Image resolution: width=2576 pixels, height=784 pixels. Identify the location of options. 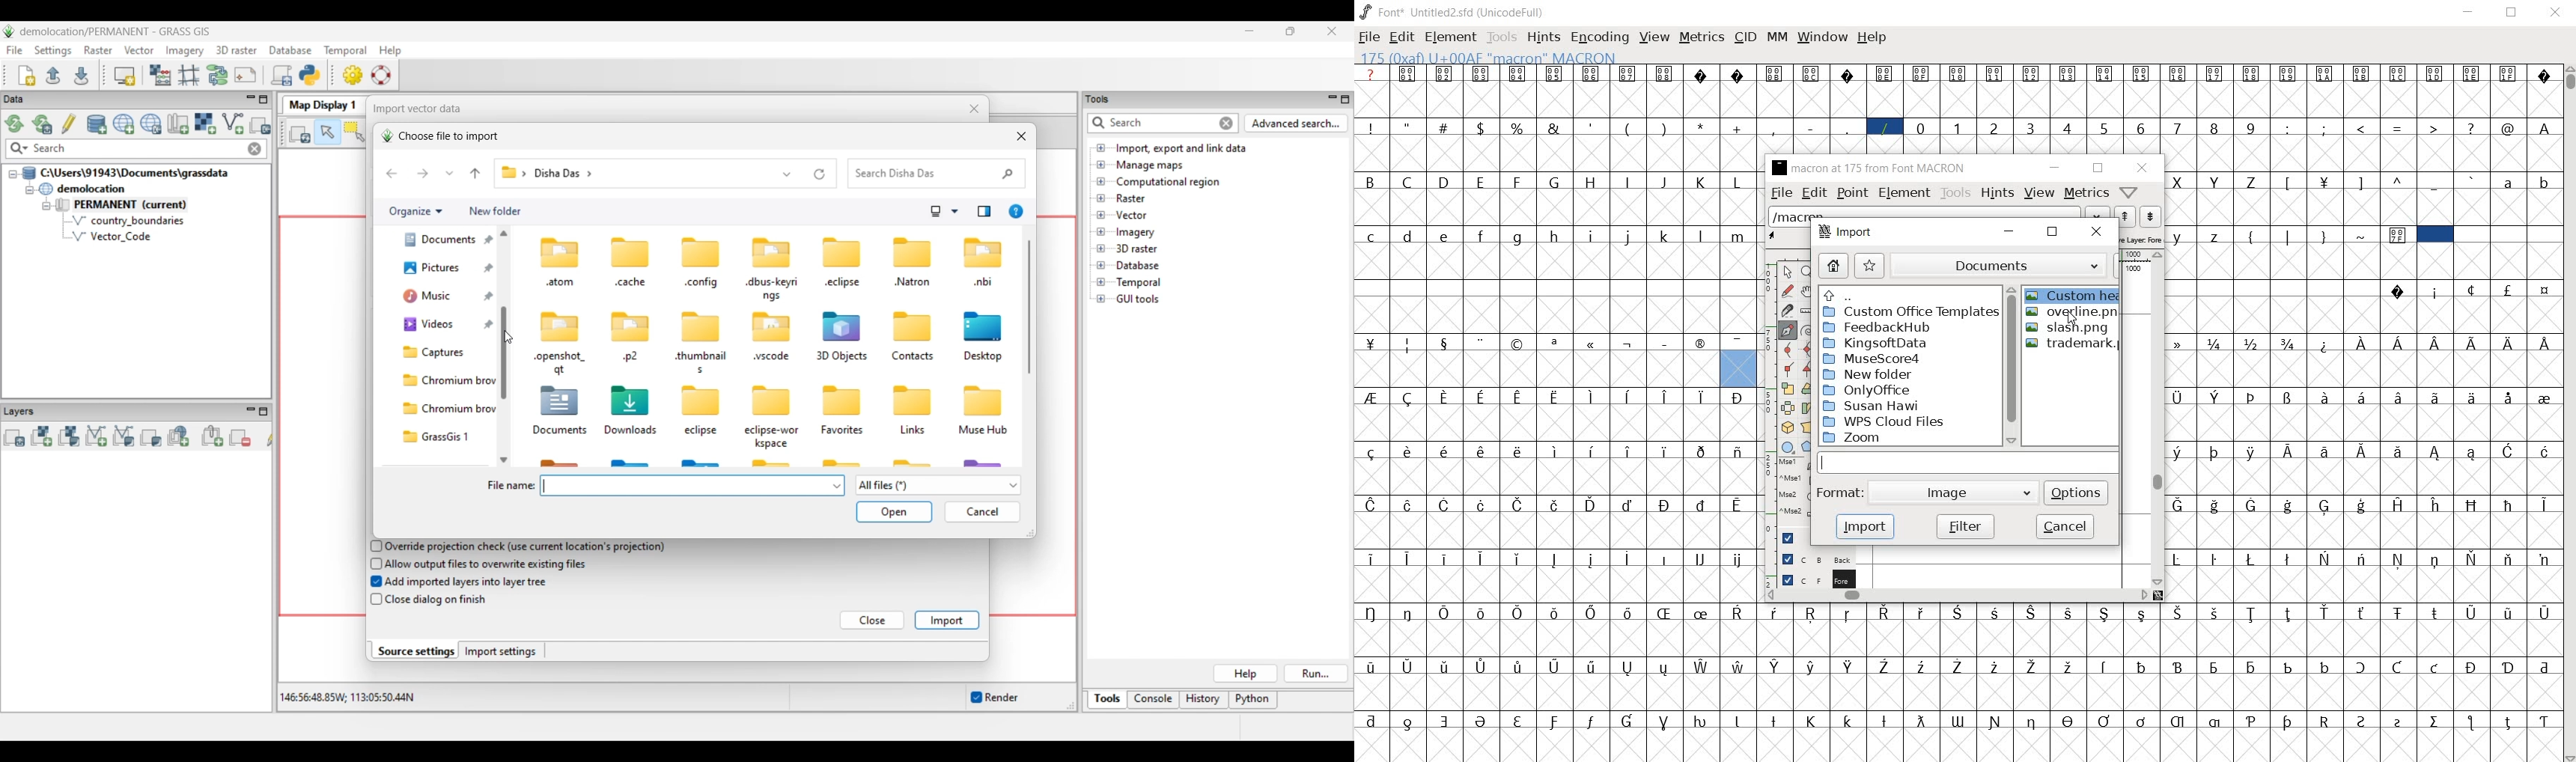
(2077, 492).